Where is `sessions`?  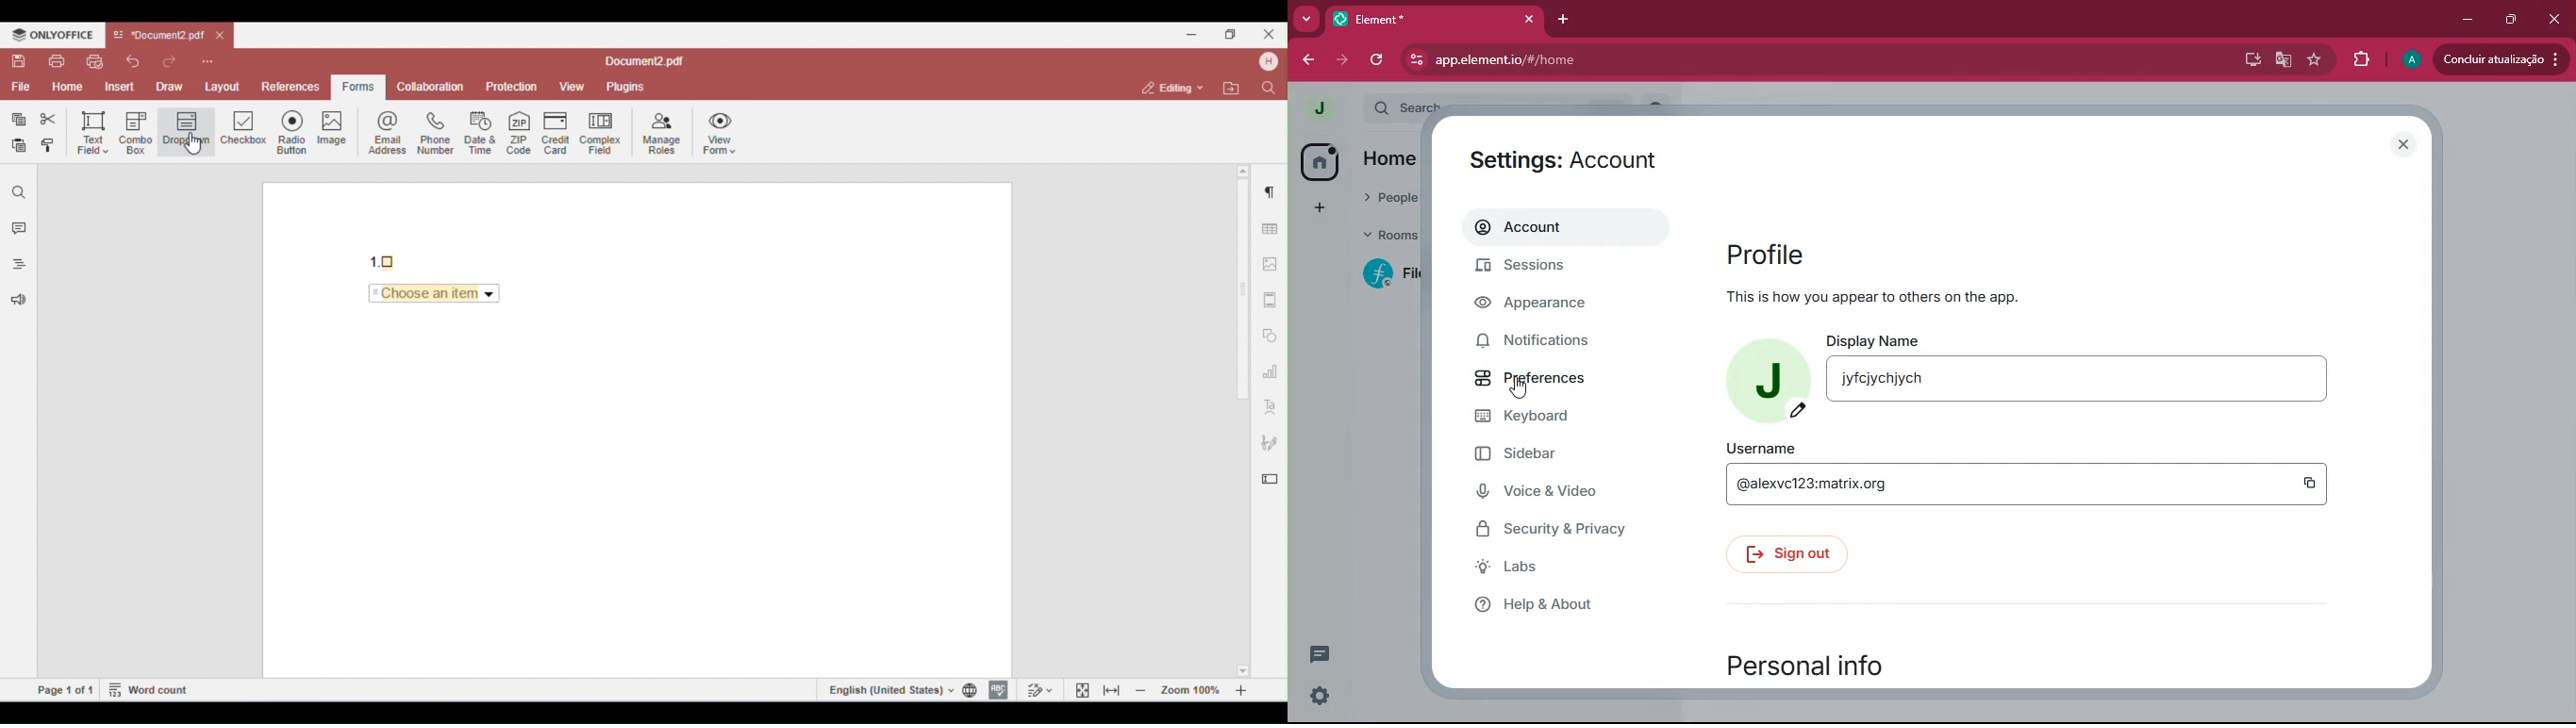 sessions is located at coordinates (1559, 272).